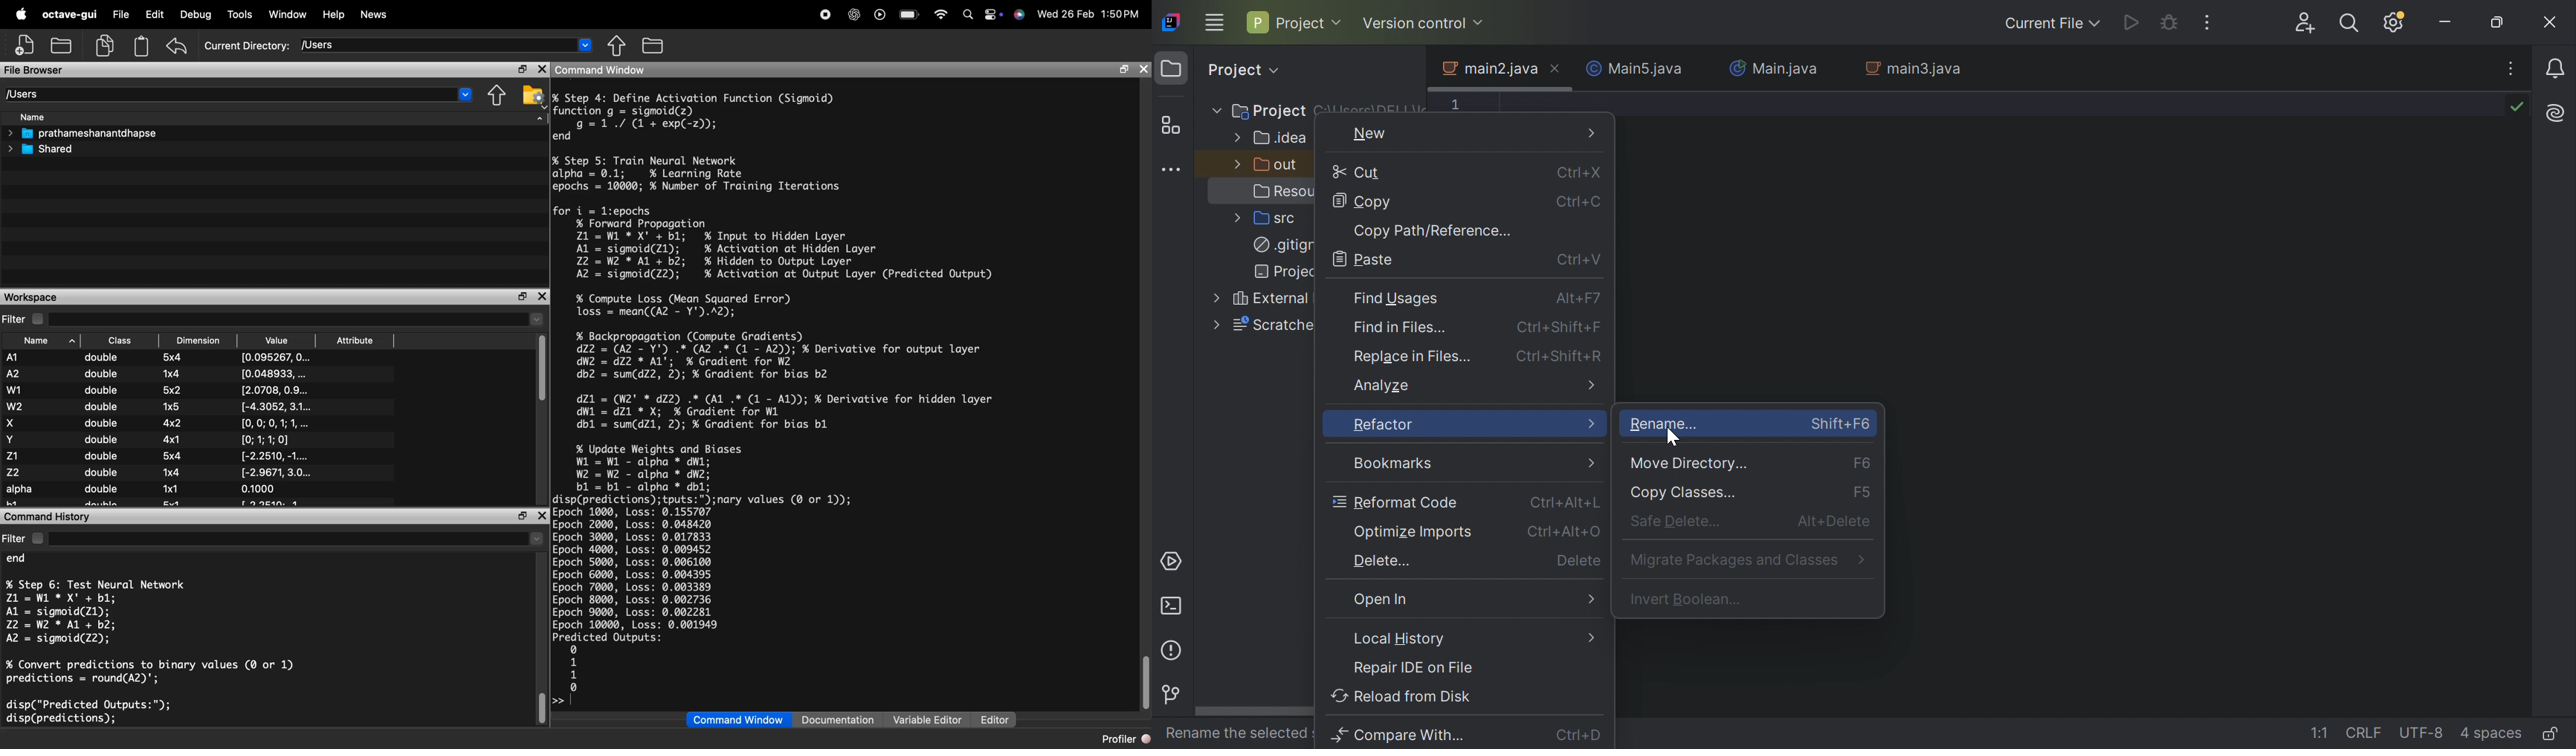 This screenshot has height=756, width=2576. Describe the element at coordinates (559, 702) in the screenshot. I see `New line` at that location.